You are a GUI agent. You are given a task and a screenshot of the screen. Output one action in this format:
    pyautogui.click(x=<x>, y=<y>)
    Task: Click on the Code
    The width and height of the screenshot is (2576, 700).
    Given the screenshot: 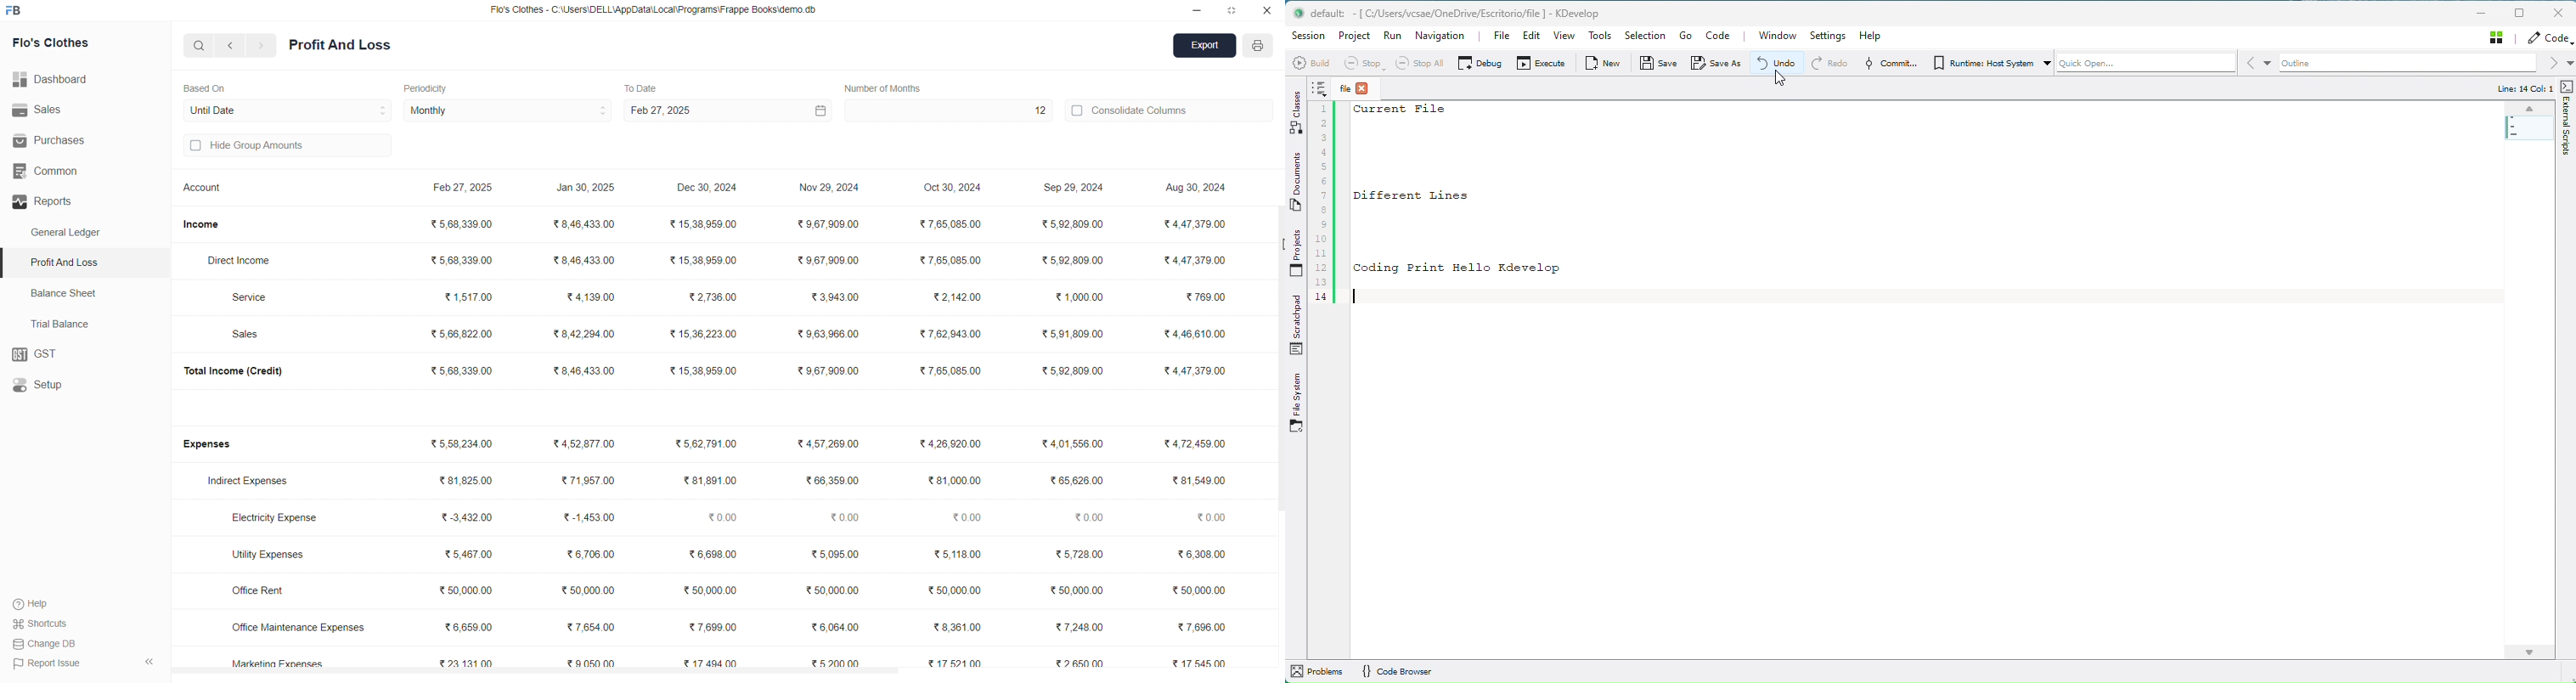 What is the action you would take?
    pyautogui.click(x=2549, y=37)
    